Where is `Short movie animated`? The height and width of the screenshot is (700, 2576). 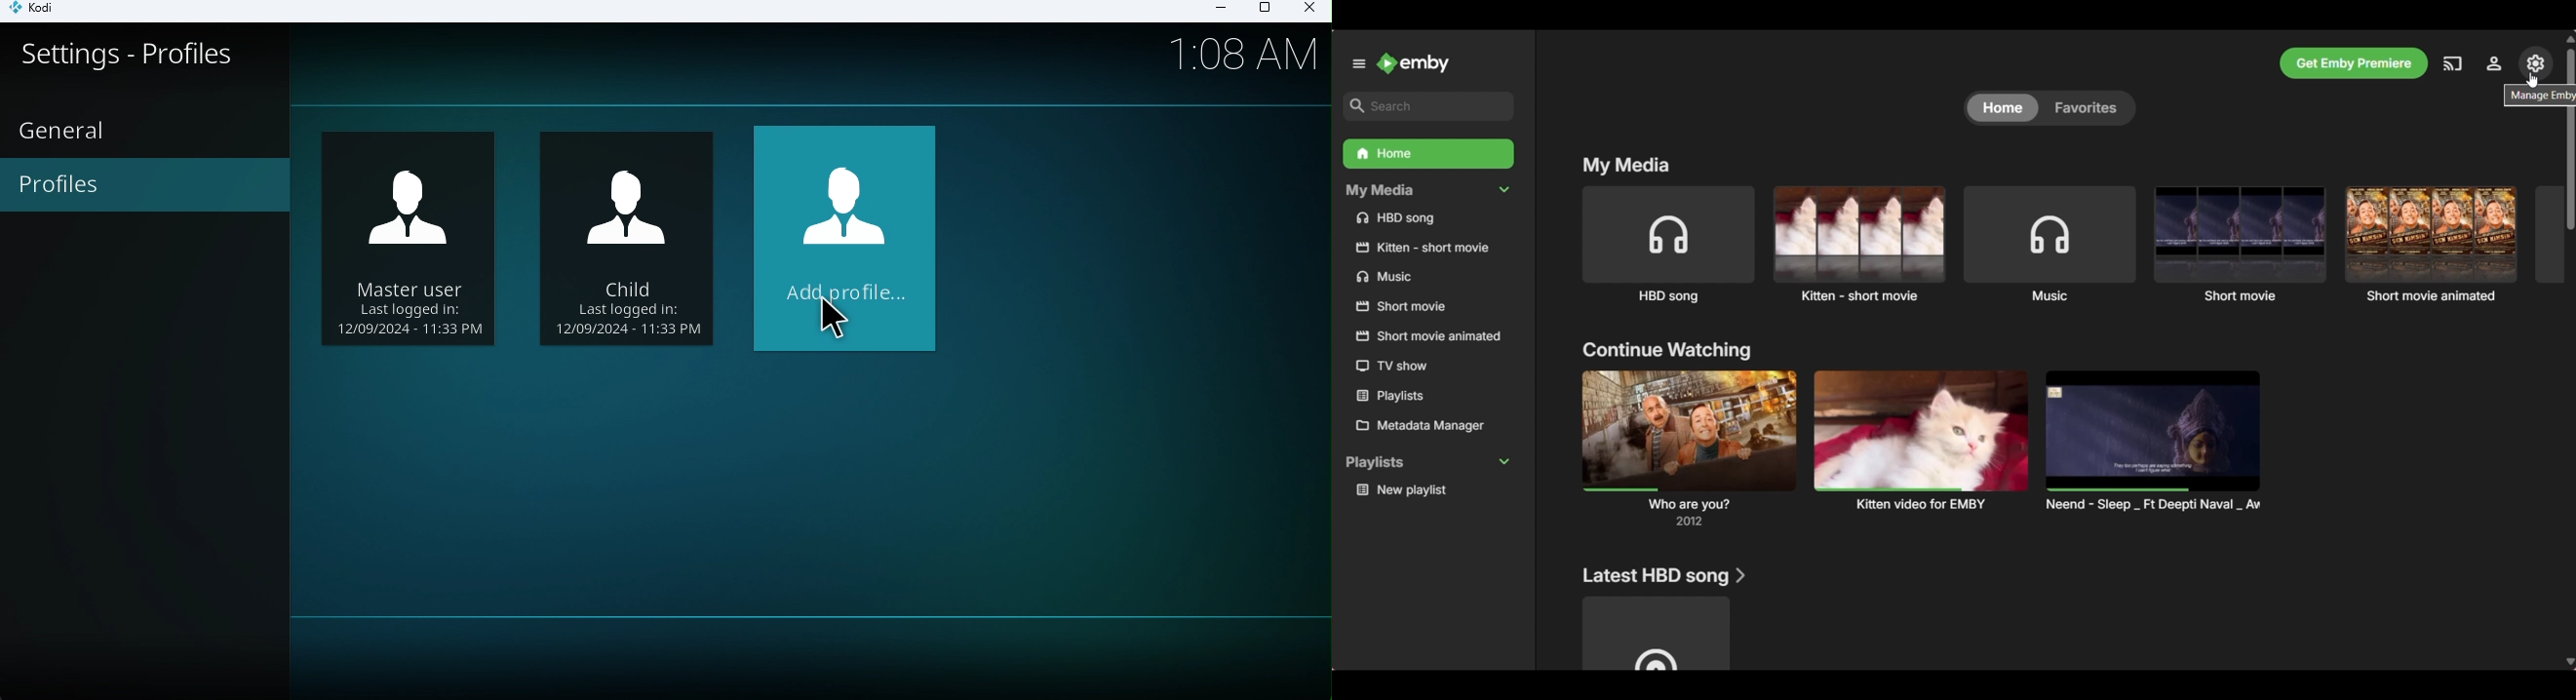
Short movie animated is located at coordinates (2432, 244).